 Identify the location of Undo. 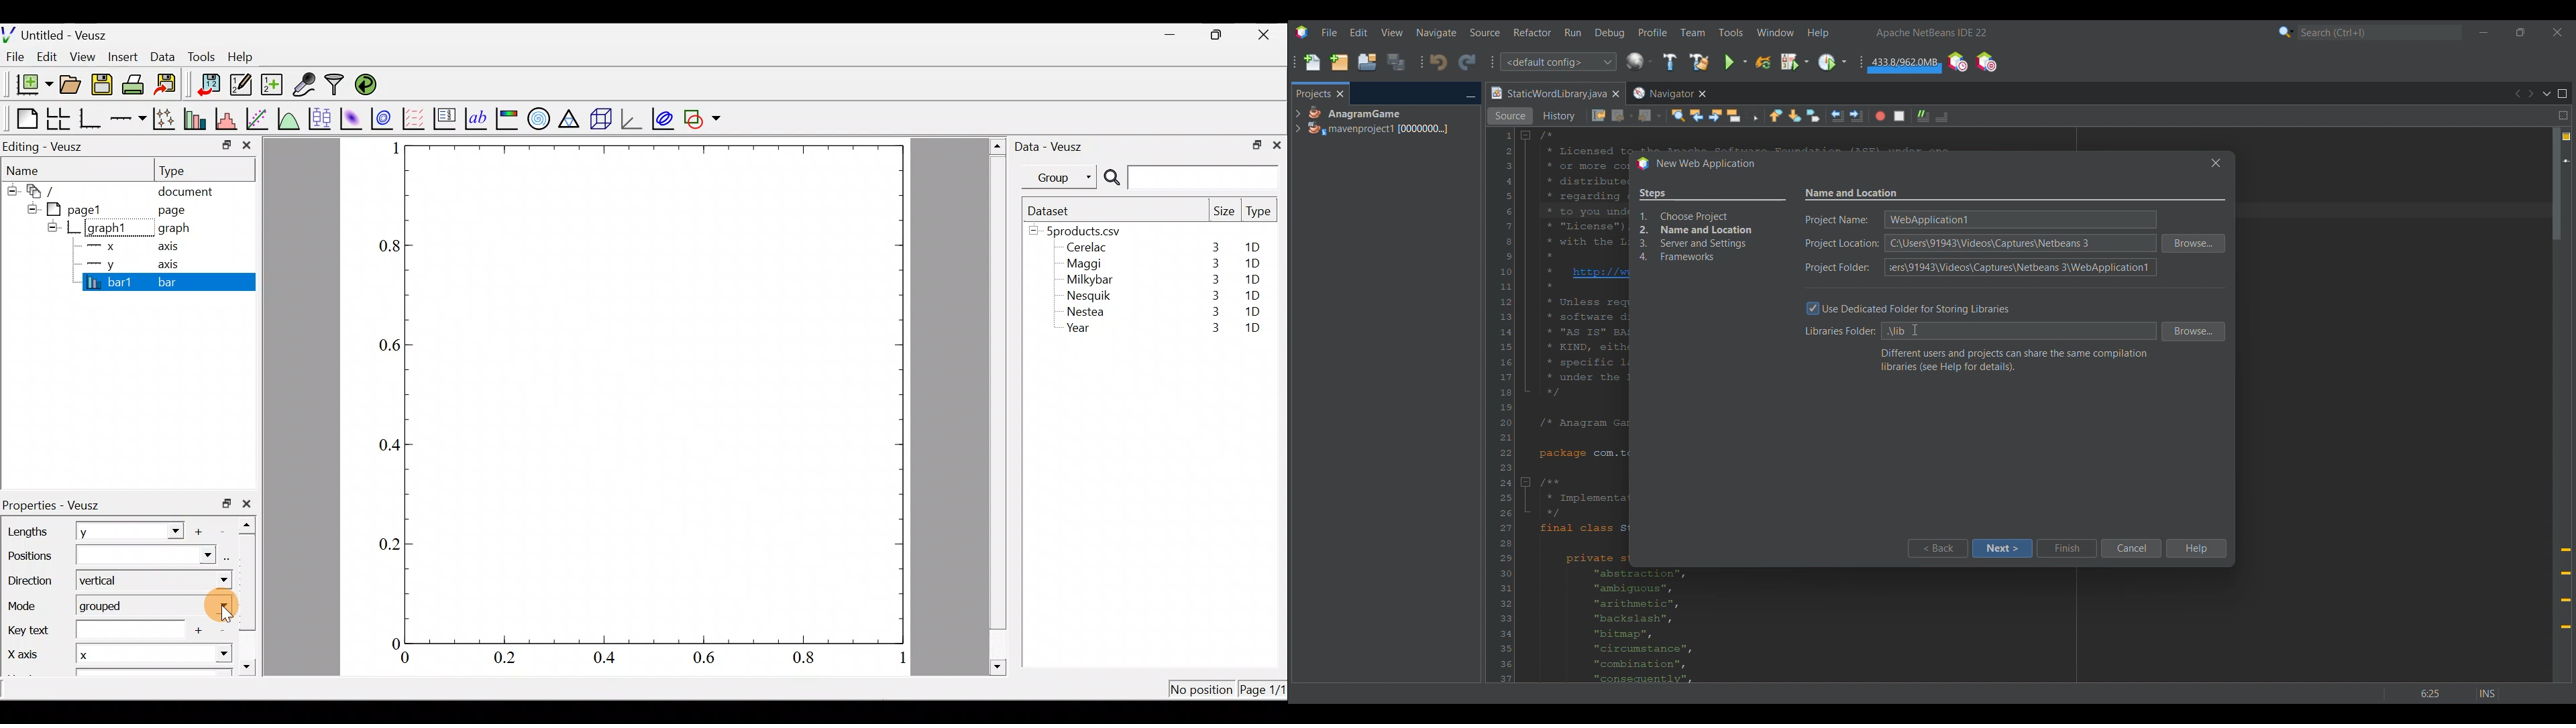
(1438, 62).